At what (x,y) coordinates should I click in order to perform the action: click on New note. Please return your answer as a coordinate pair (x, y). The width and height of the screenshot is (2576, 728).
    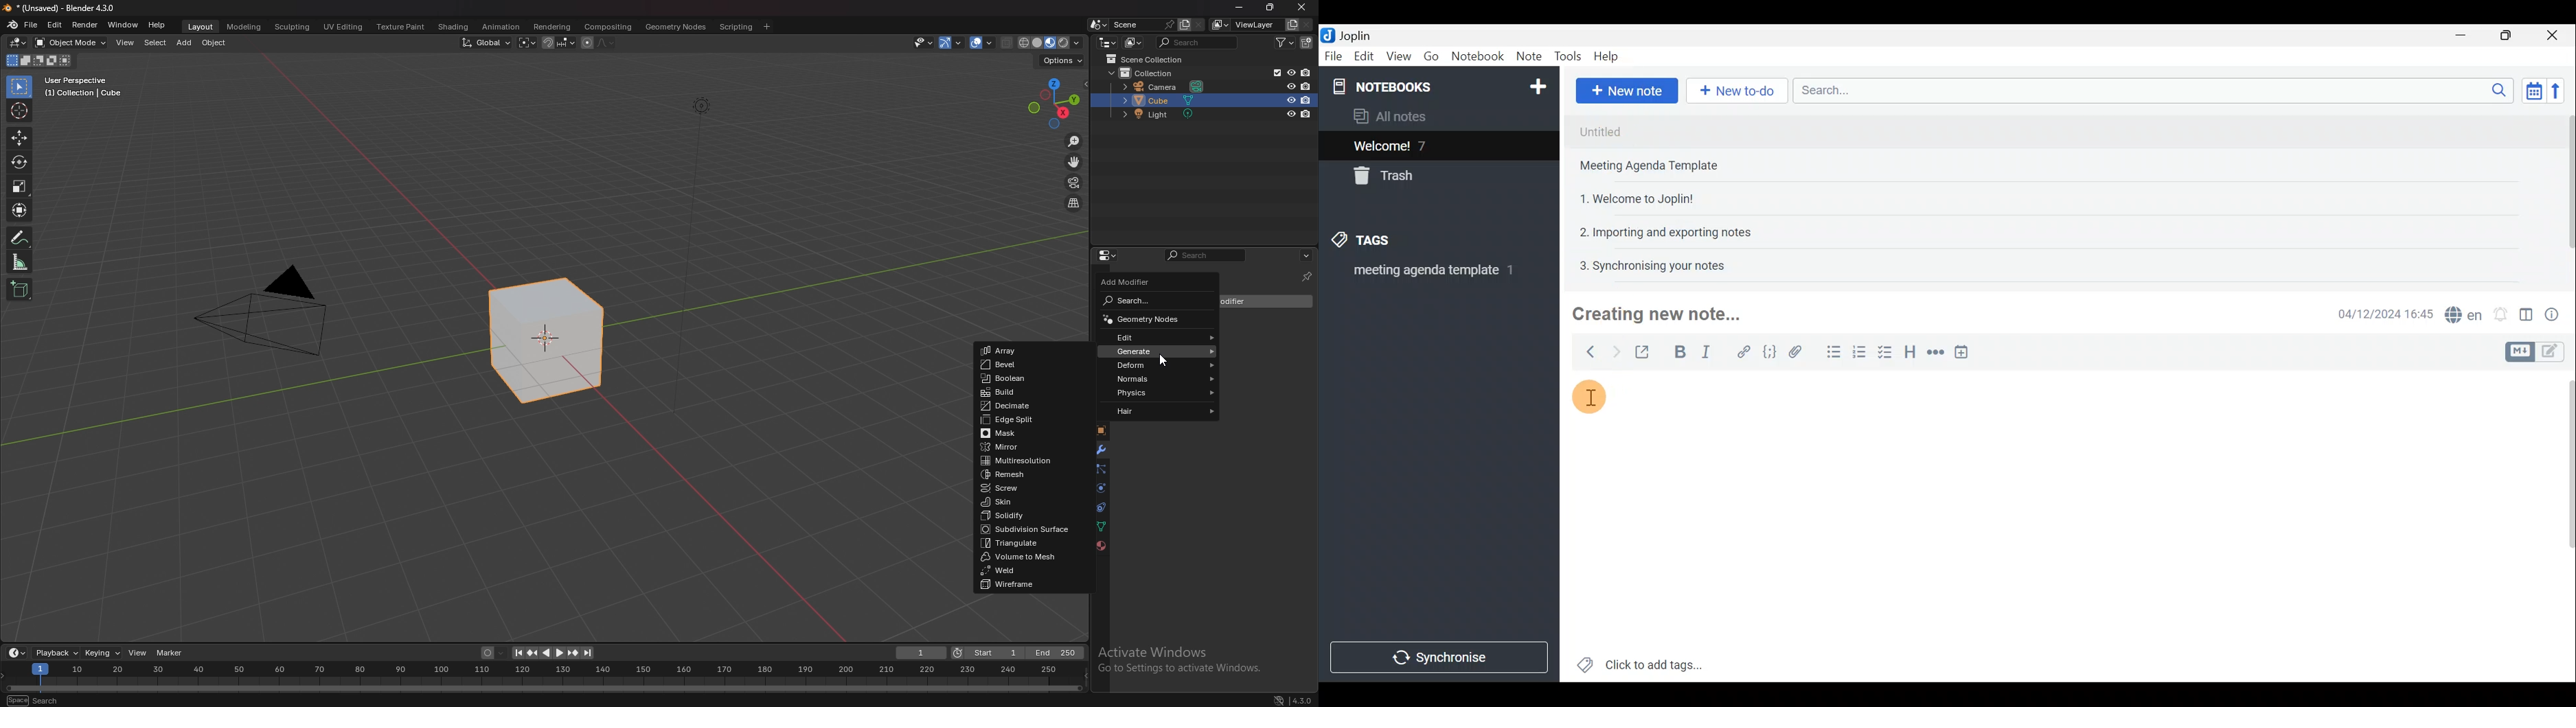
    Looking at the image, I should click on (1626, 89).